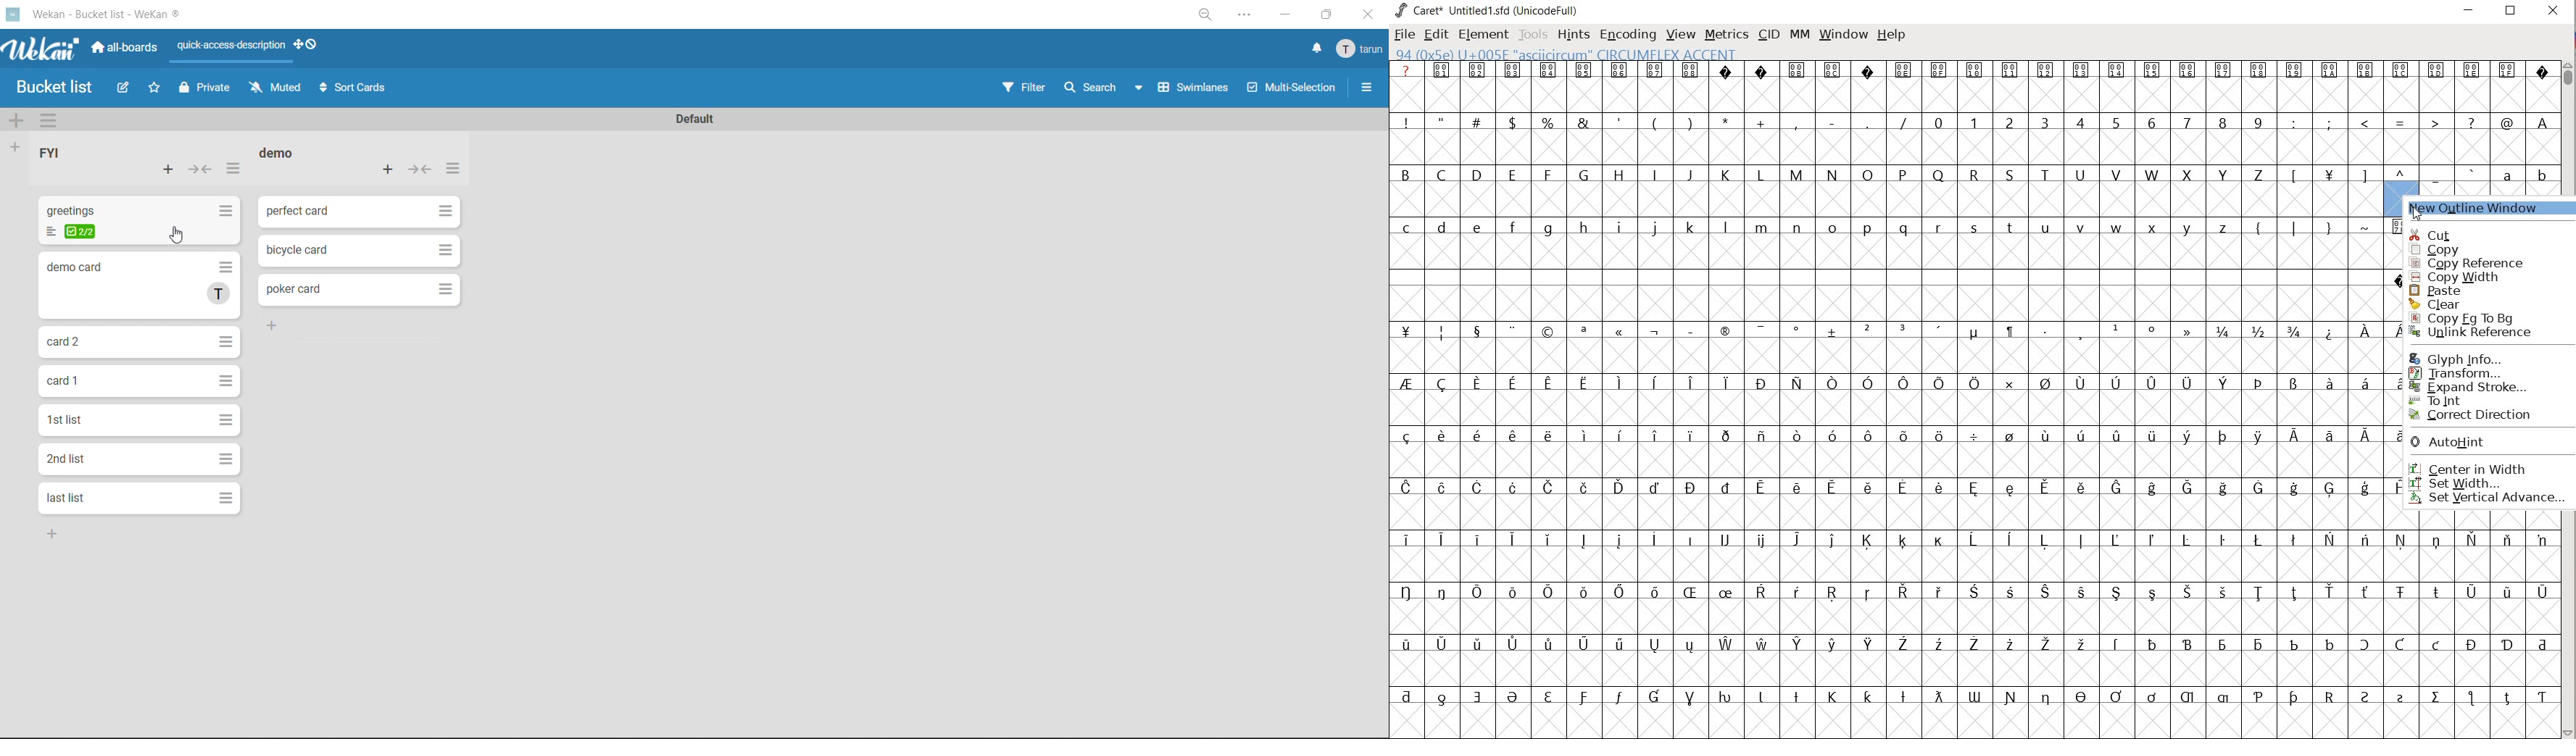 The height and width of the screenshot is (756, 2576). Describe the element at coordinates (54, 120) in the screenshot. I see `swimlane actions` at that location.